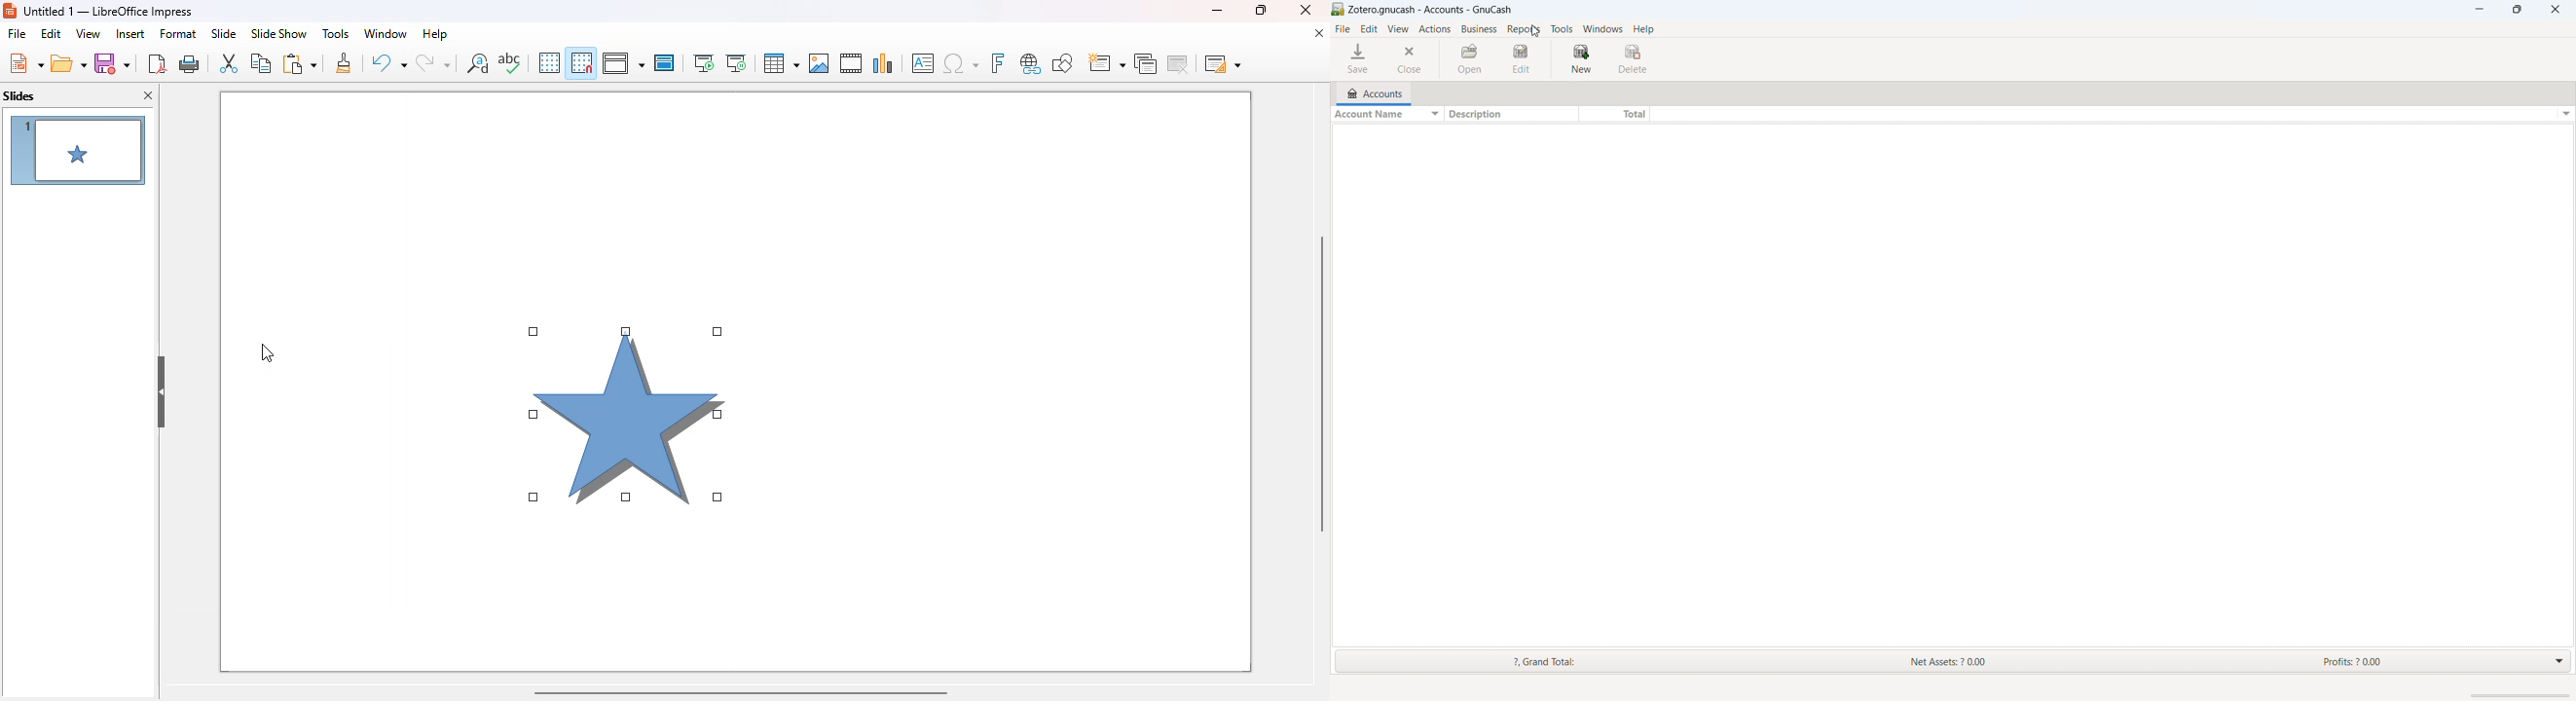  Describe the element at coordinates (2516, 10) in the screenshot. I see `maximize` at that location.